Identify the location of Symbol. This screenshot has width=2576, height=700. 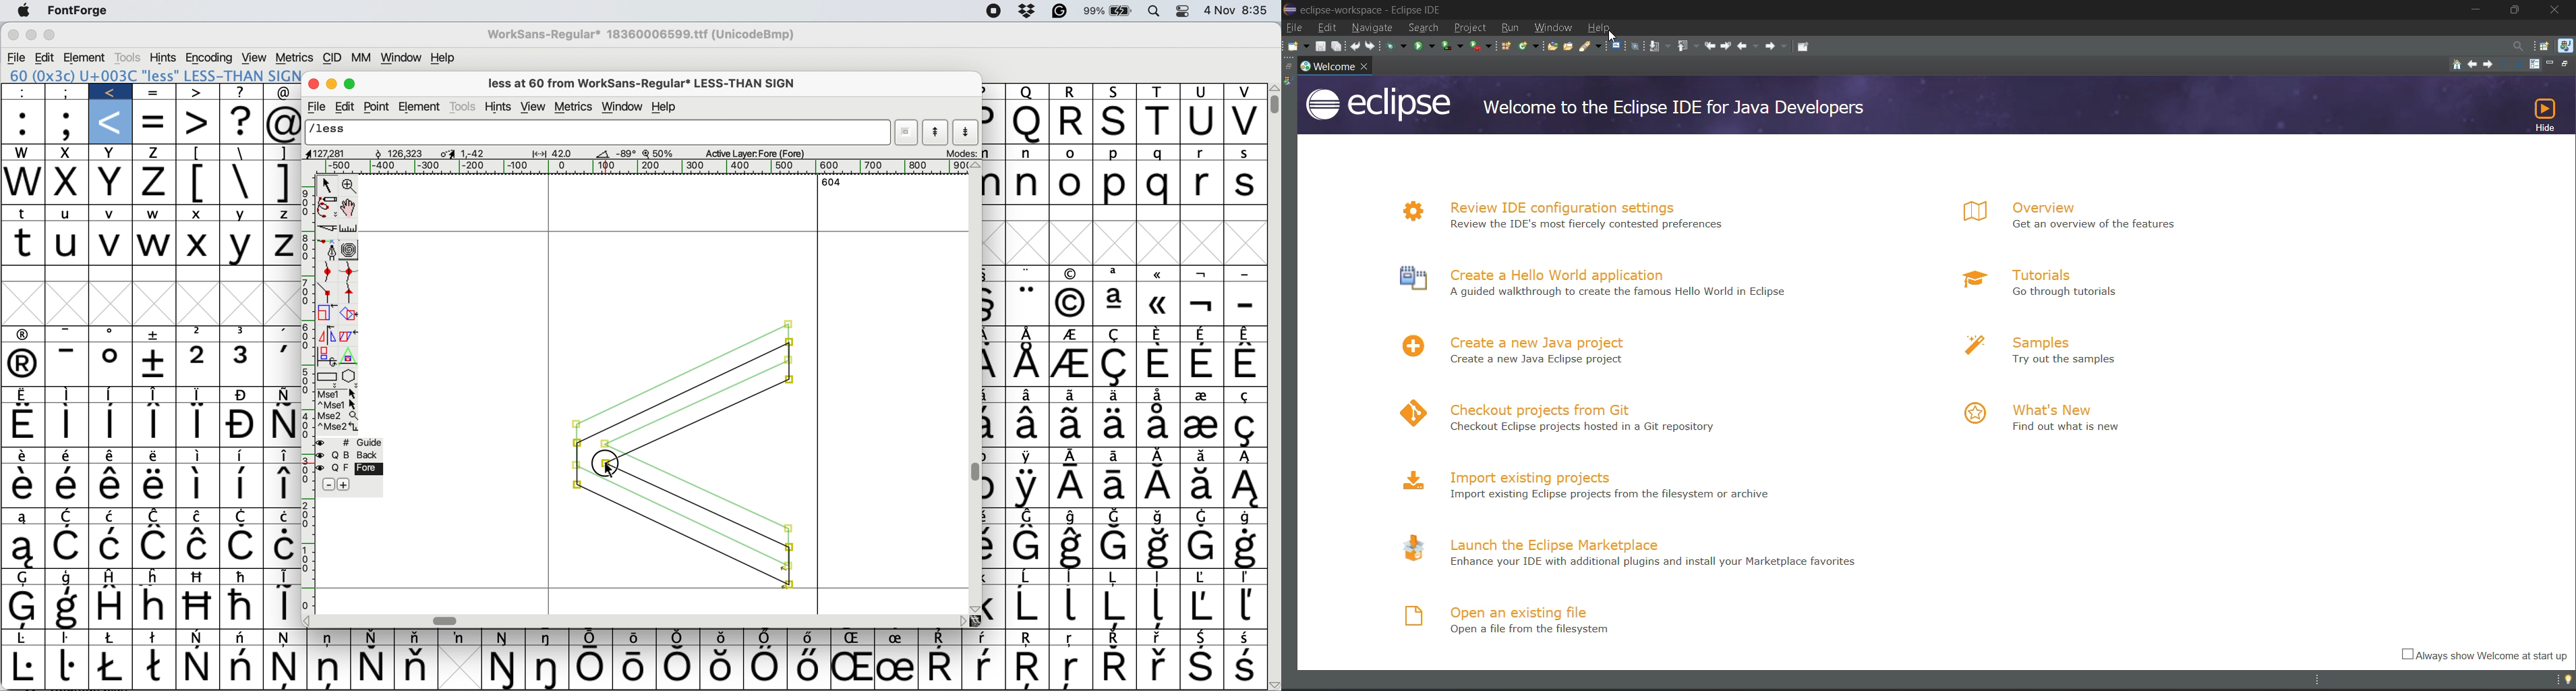
(69, 667).